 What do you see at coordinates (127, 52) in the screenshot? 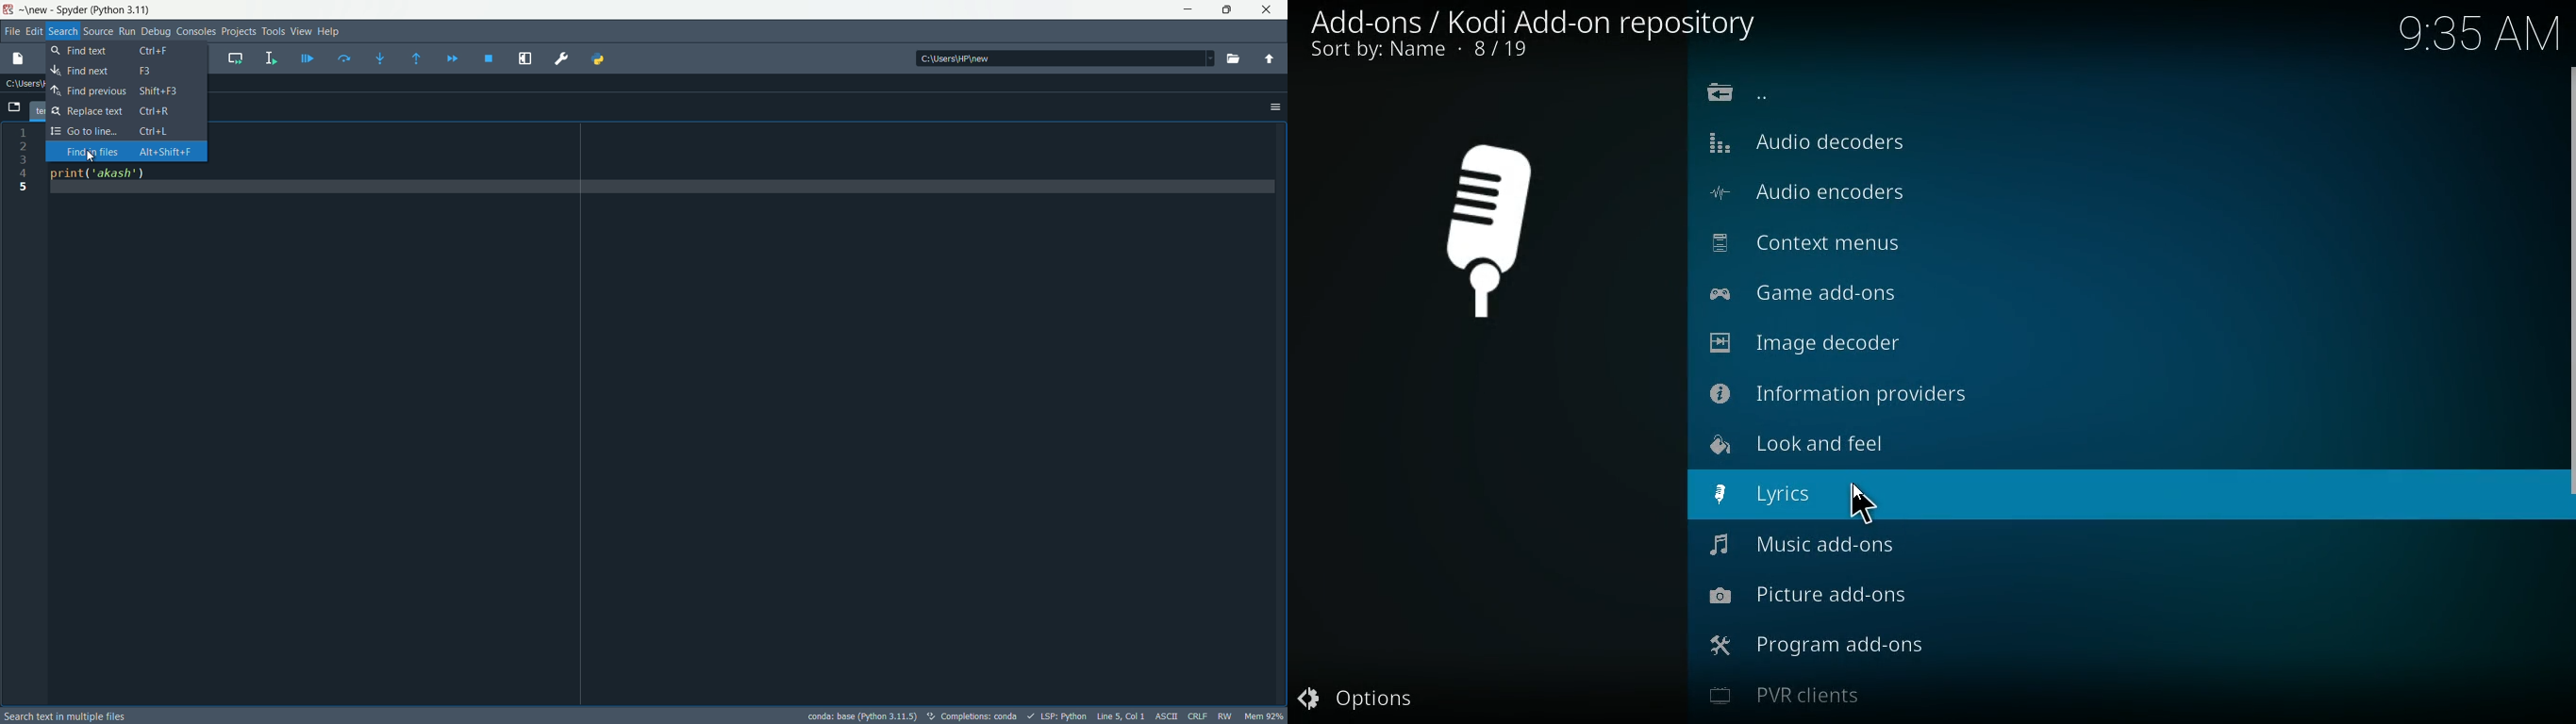
I see `find text` at bounding box center [127, 52].